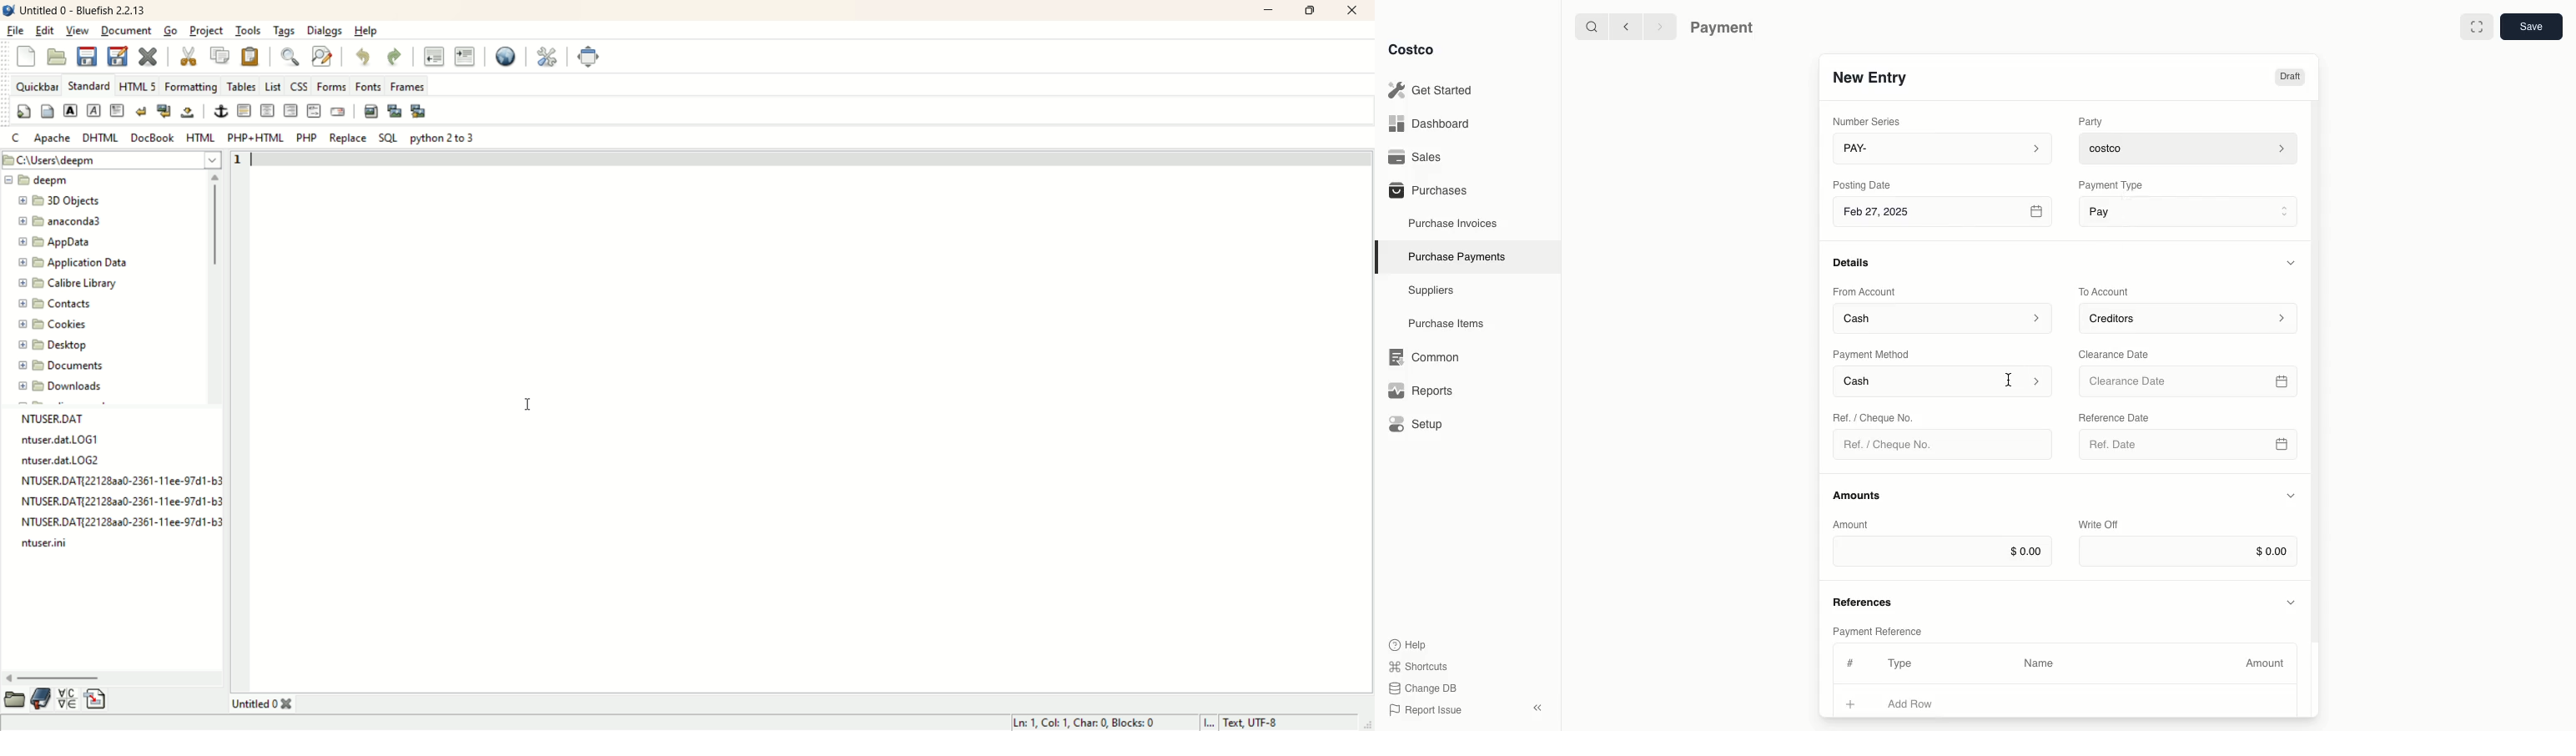 The height and width of the screenshot is (756, 2576). Describe the element at coordinates (2106, 291) in the screenshot. I see `To Account` at that location.